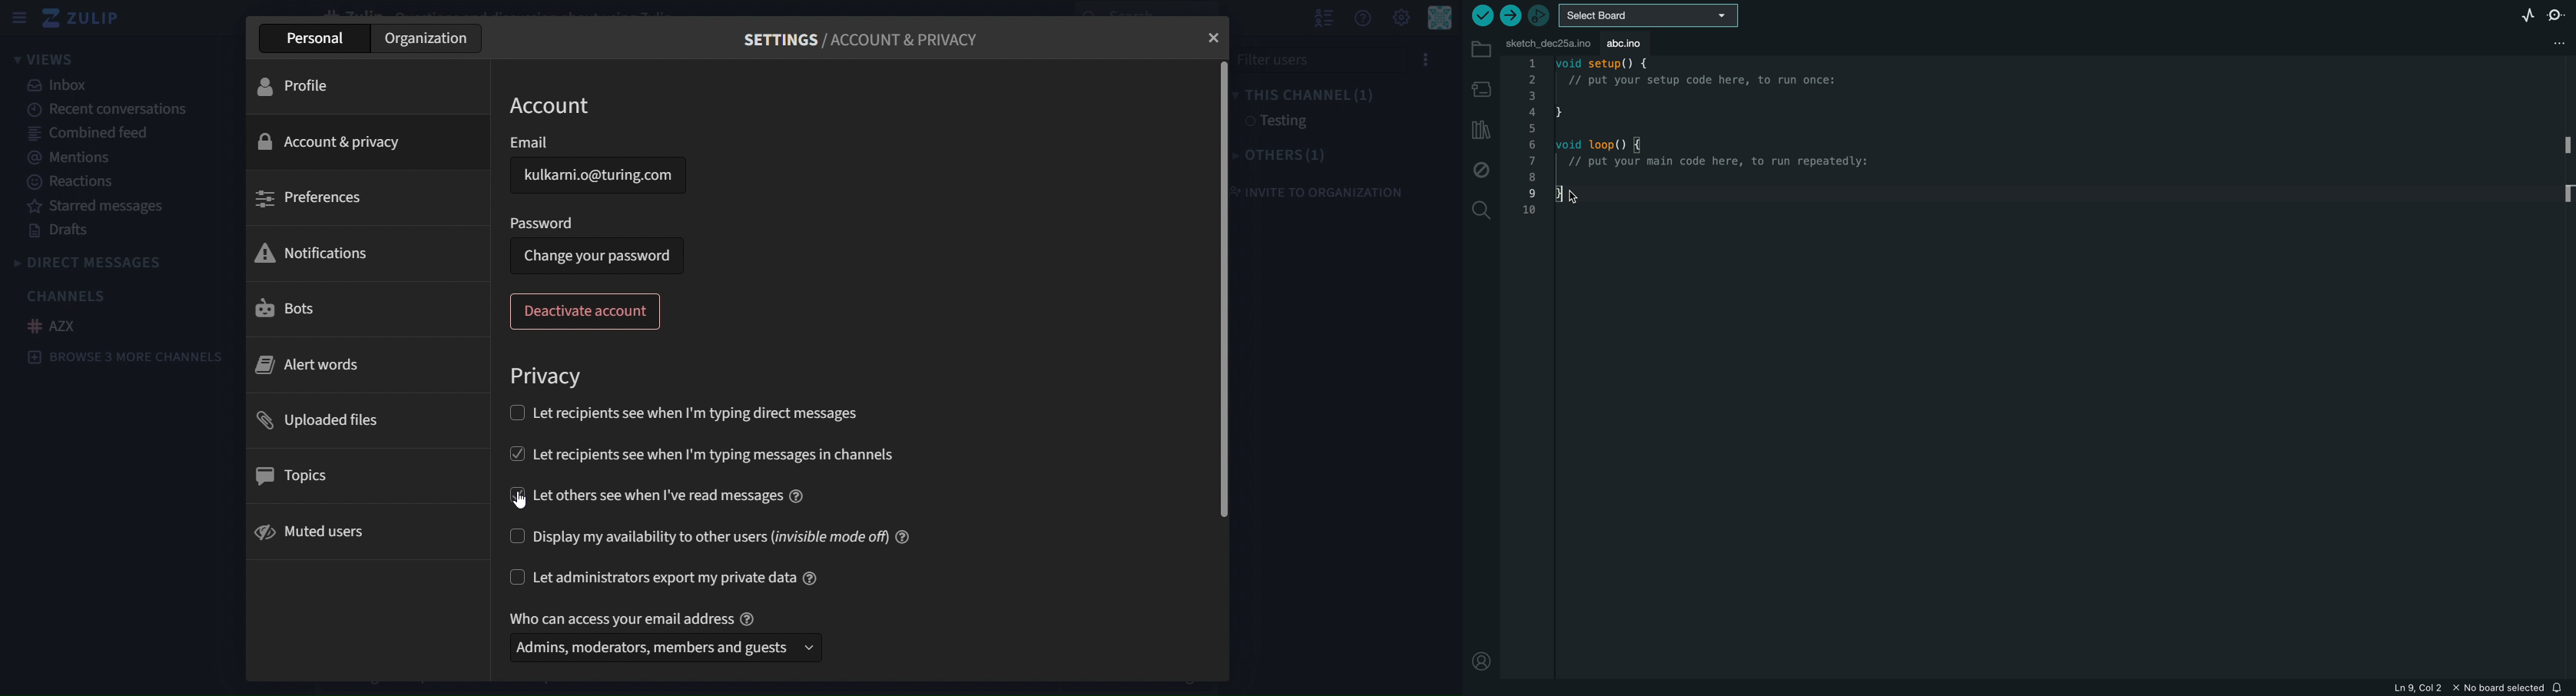  Describe the element at coordinates (1363, 19) in the screenshot. I see `get help` at that location.